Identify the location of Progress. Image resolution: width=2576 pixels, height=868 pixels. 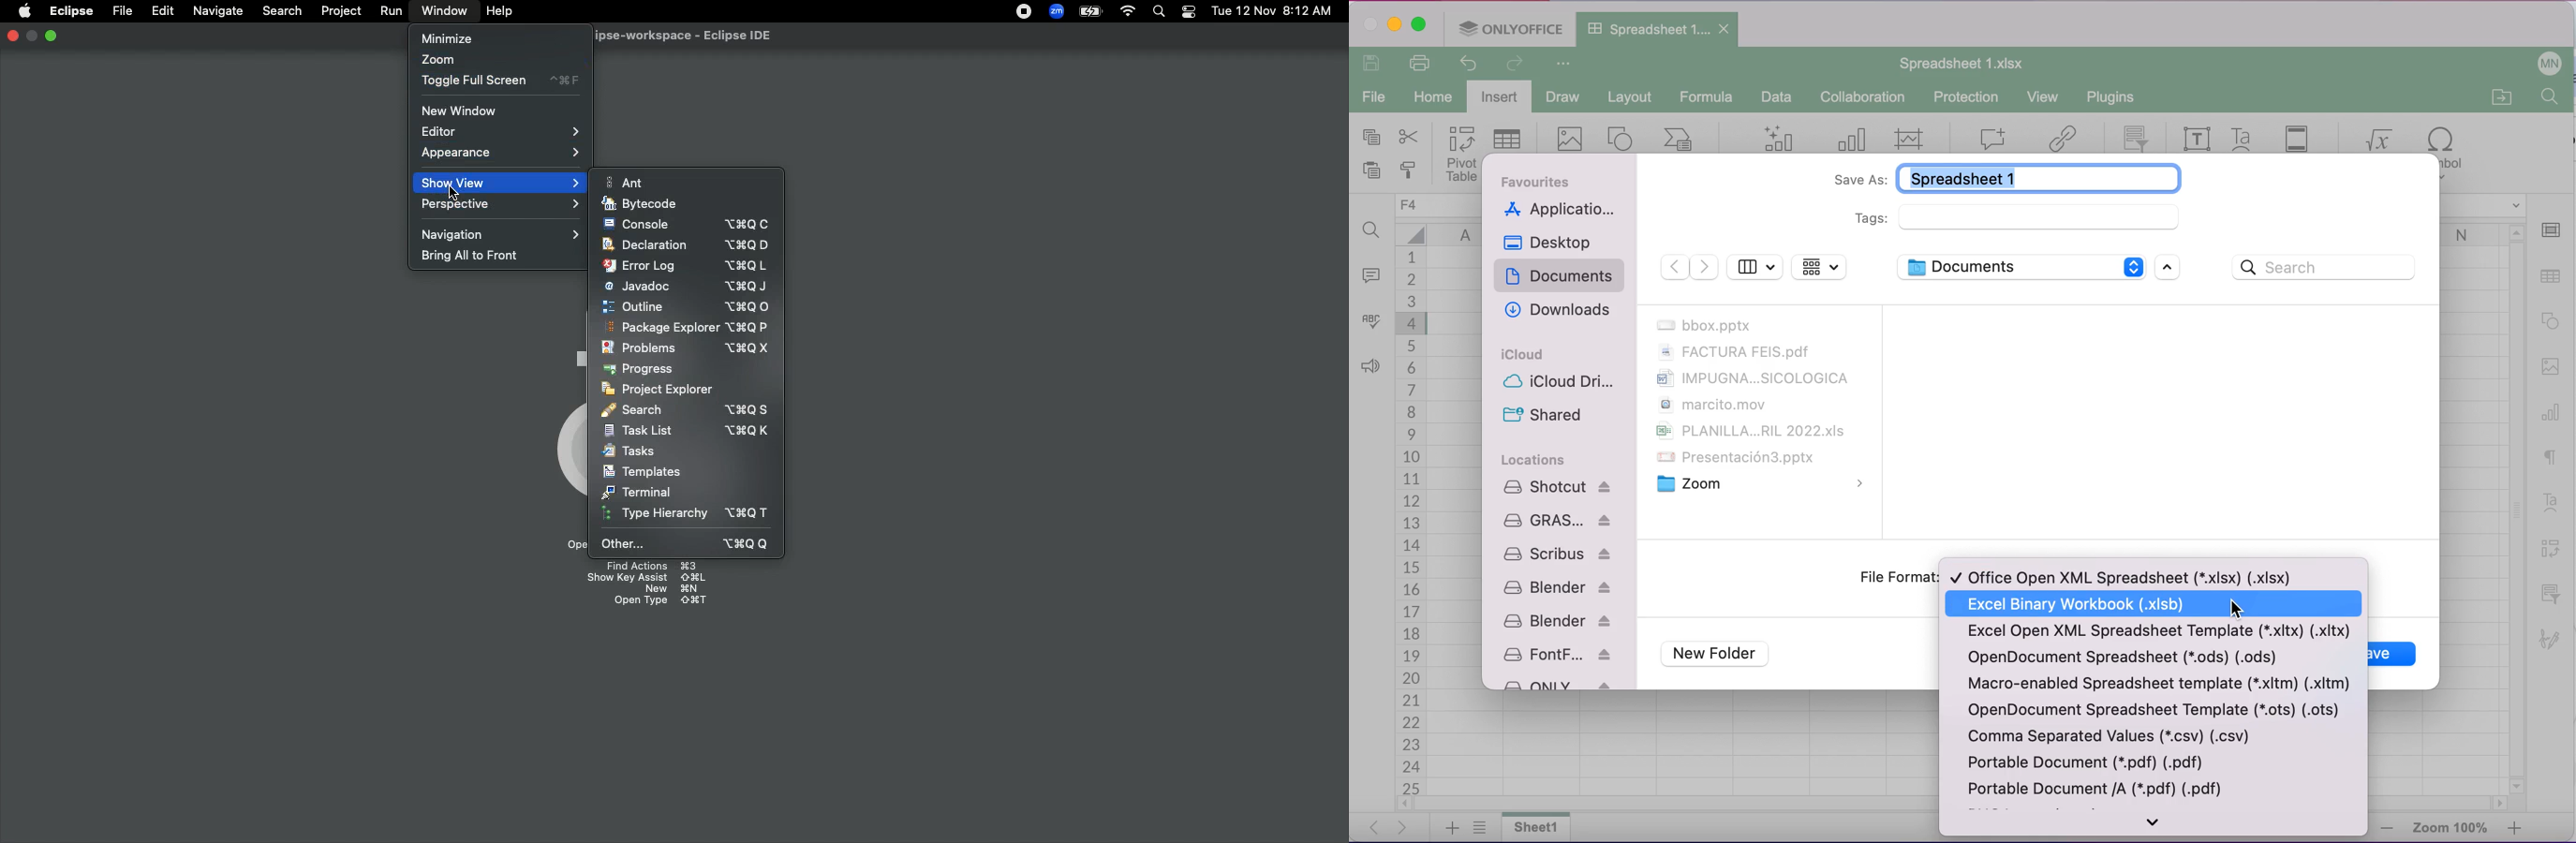
(642, 370).